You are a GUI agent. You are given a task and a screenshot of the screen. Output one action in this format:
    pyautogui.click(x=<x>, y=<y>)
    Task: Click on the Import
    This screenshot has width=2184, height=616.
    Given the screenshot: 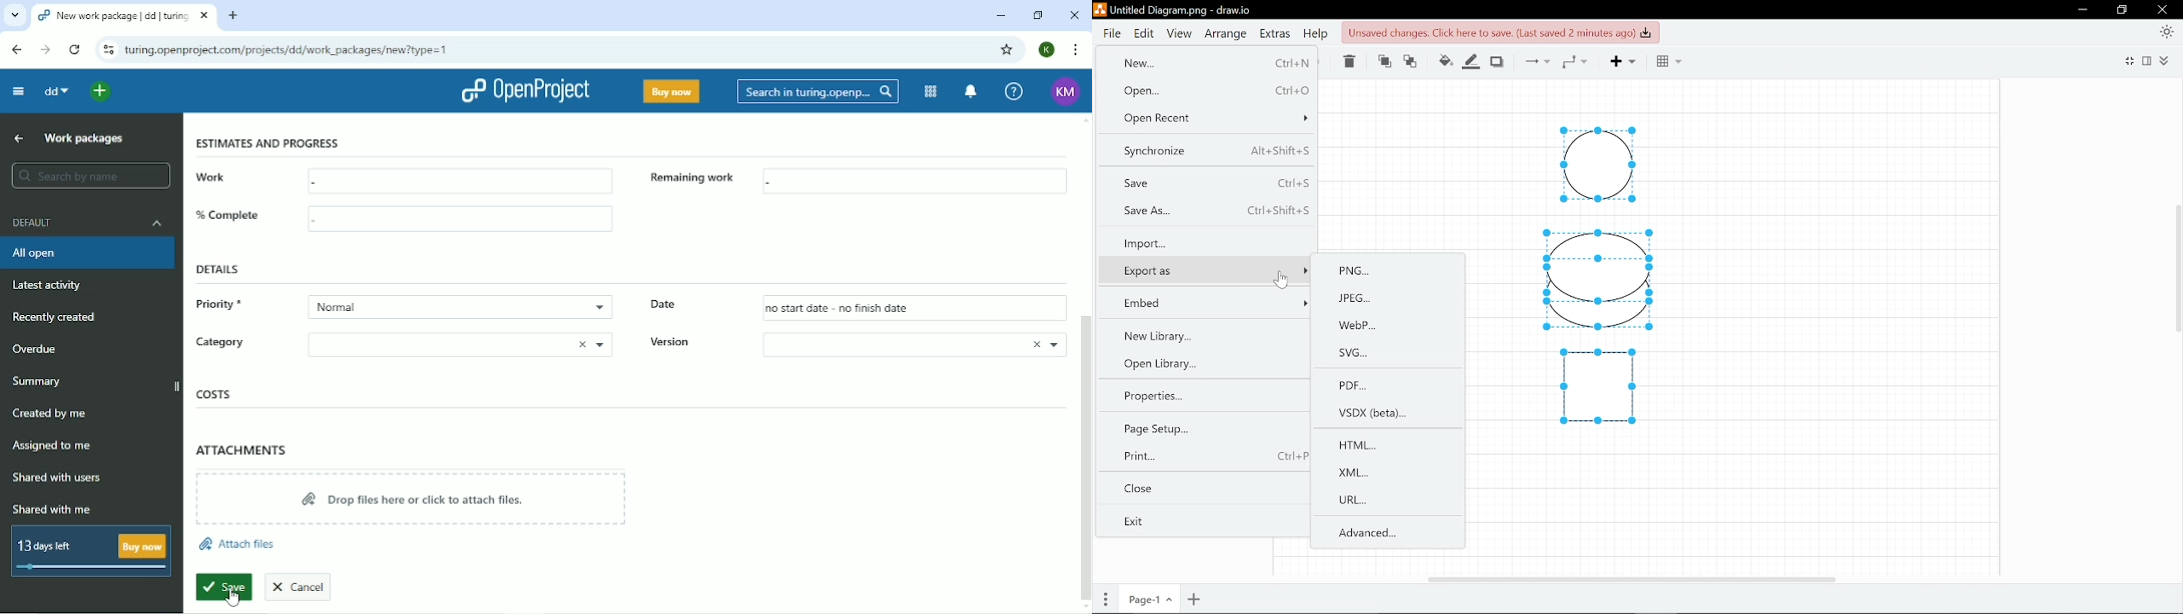 What is the action you would take?
    pyautogui.click(x=1205, y=243)
    